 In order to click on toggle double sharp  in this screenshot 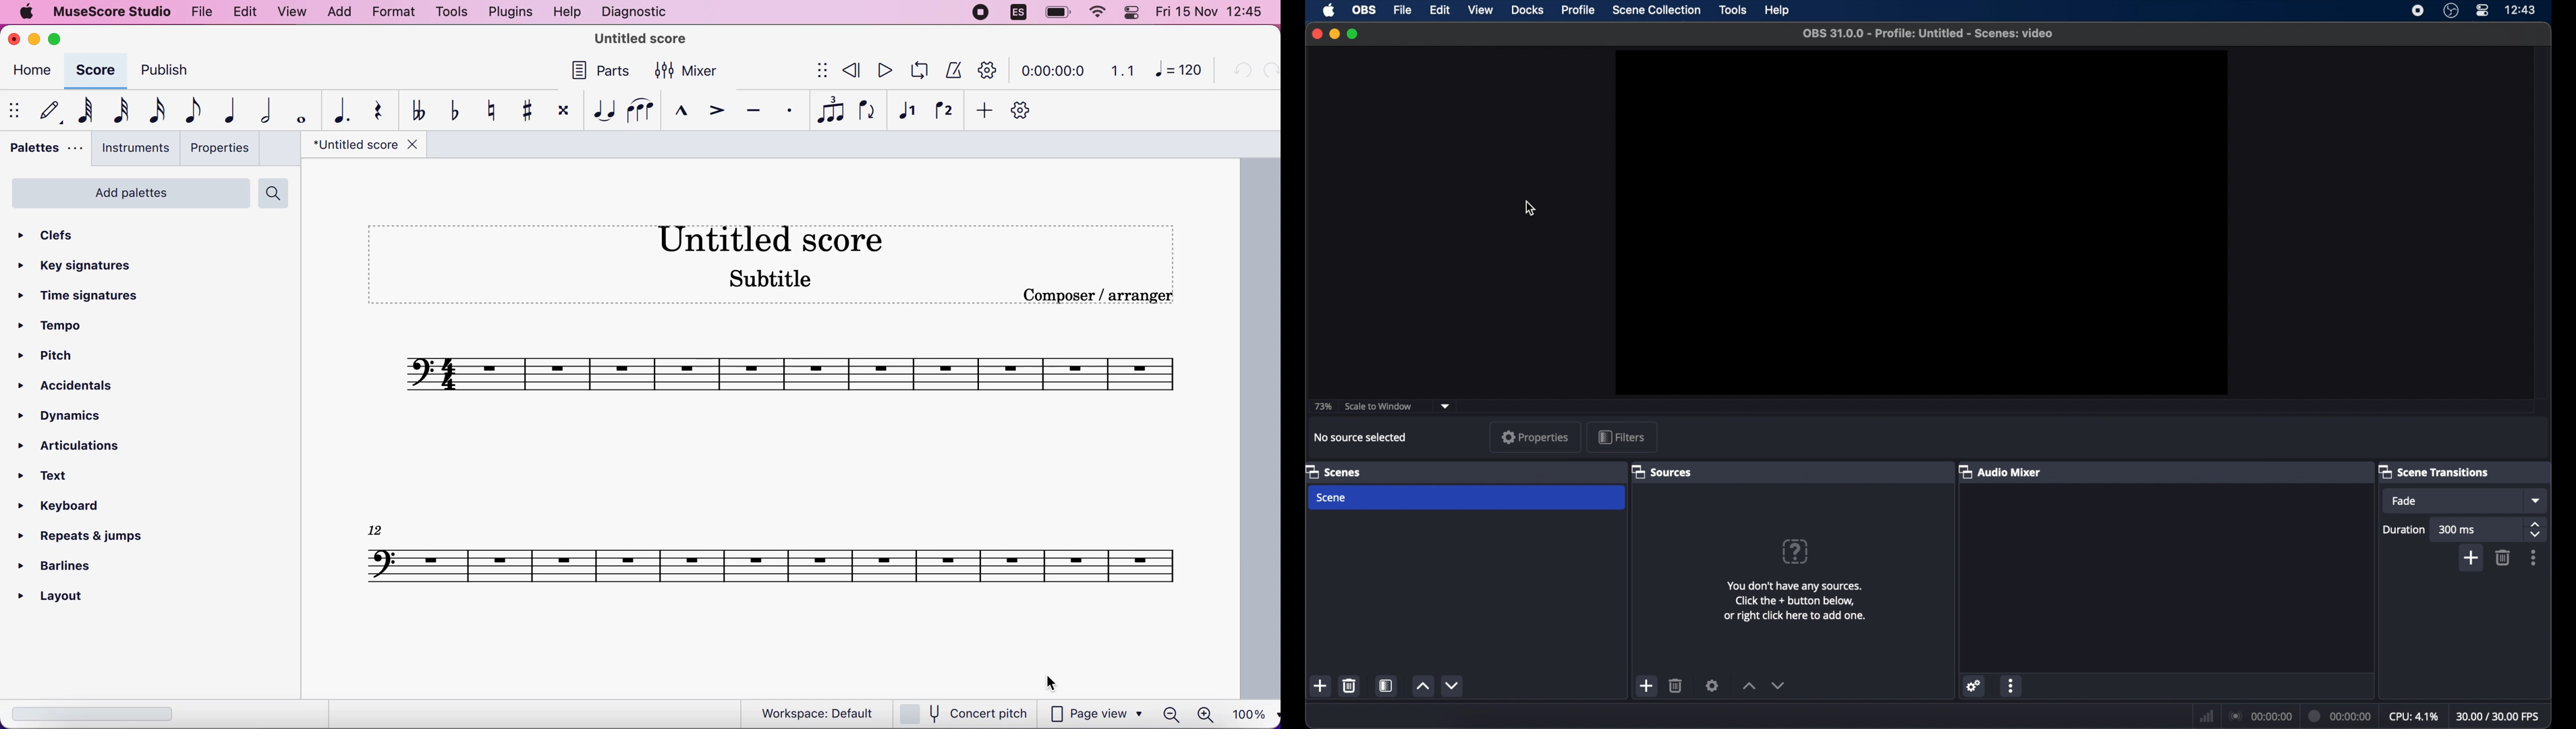, I will do `click(560, 108)`.